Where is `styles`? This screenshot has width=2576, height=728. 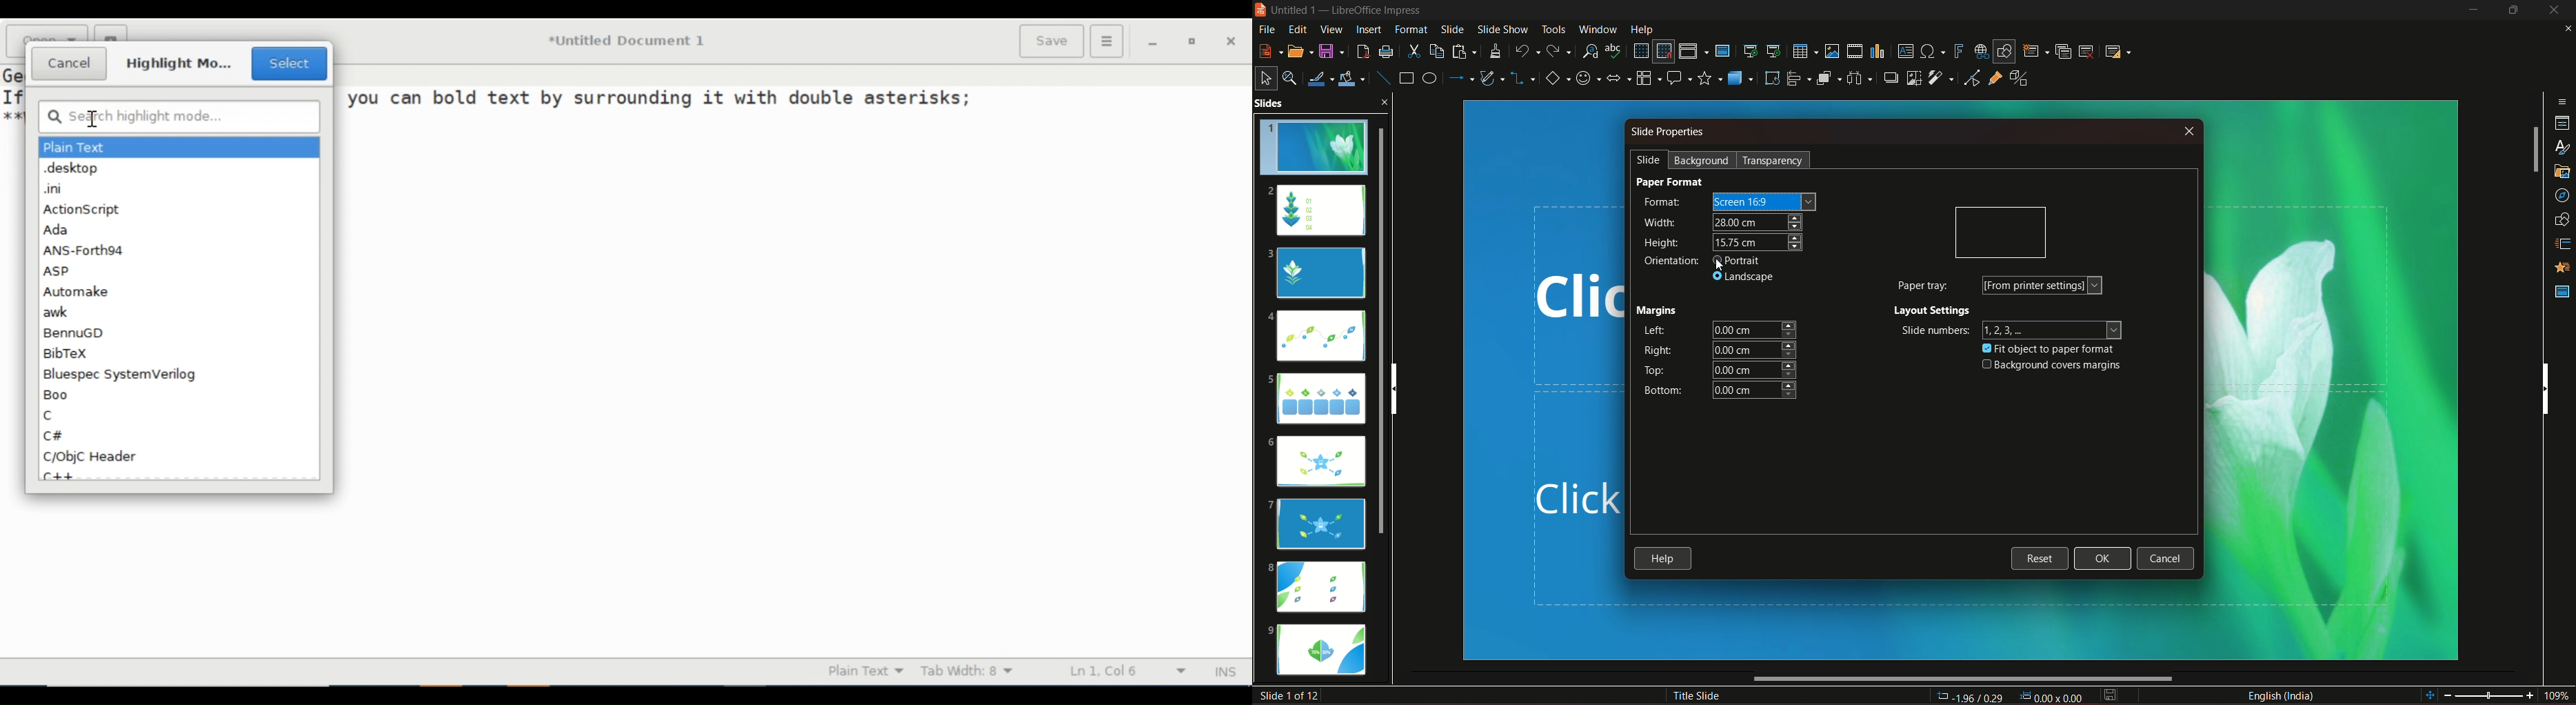
styles is located at coordinates (2559, 147).